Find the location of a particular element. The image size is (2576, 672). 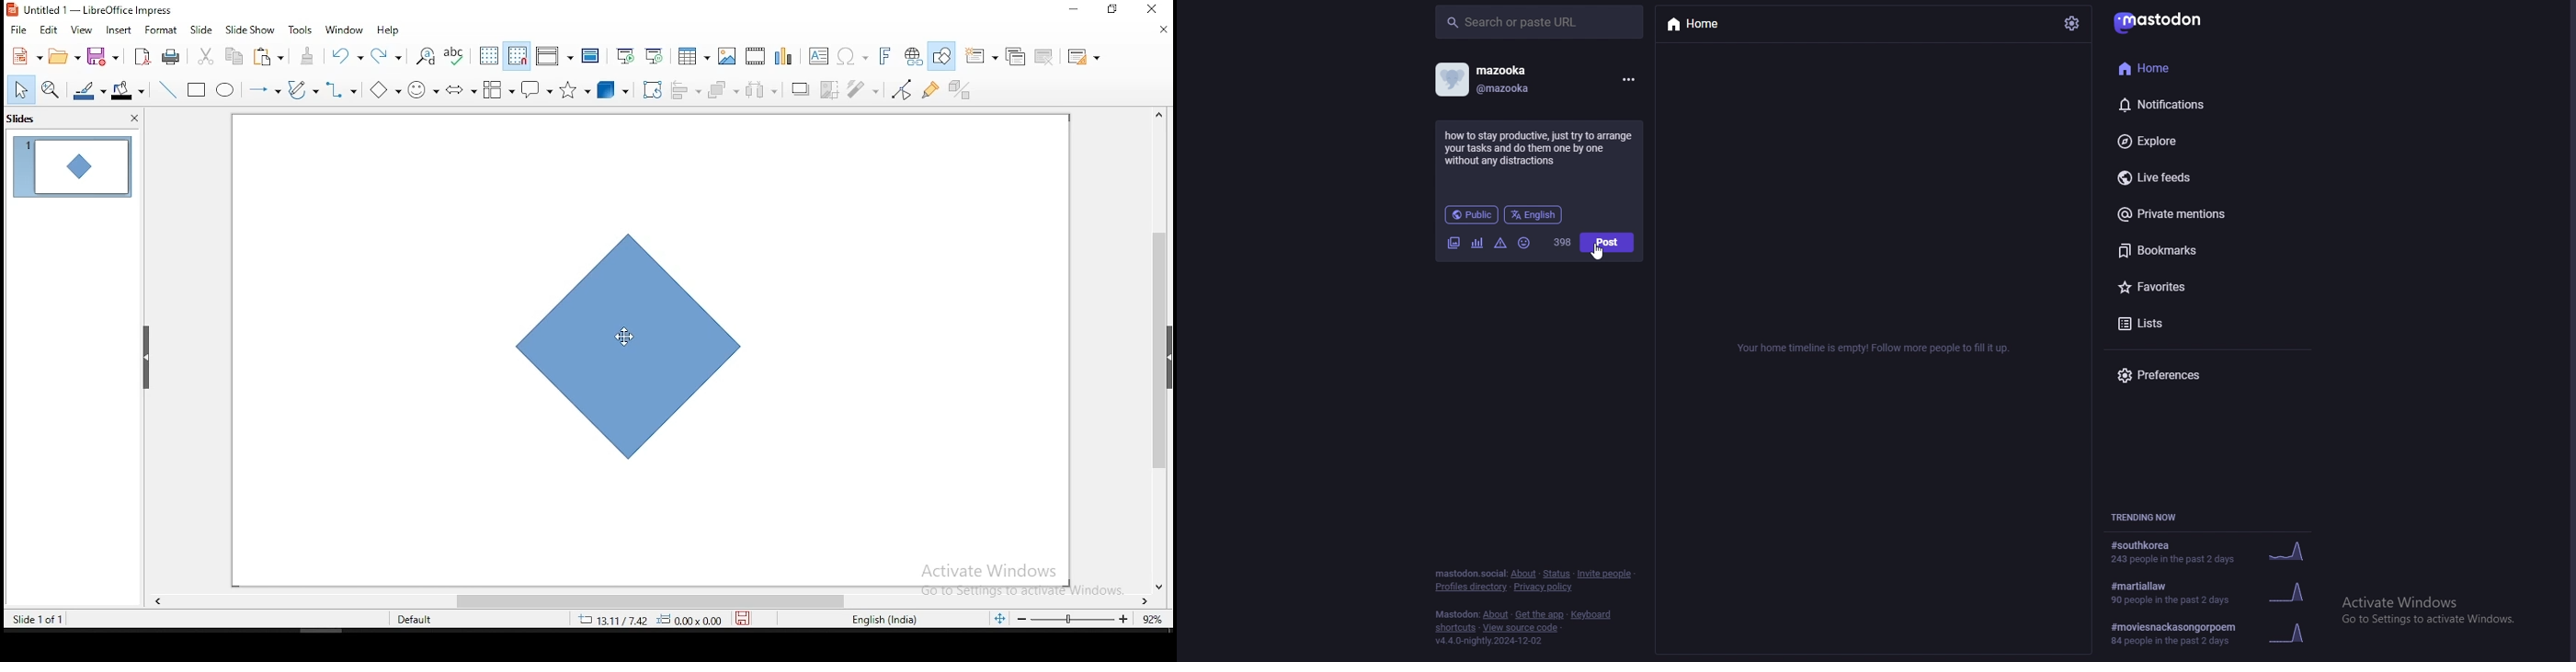

preferences is located at coordinates (2169, 374).